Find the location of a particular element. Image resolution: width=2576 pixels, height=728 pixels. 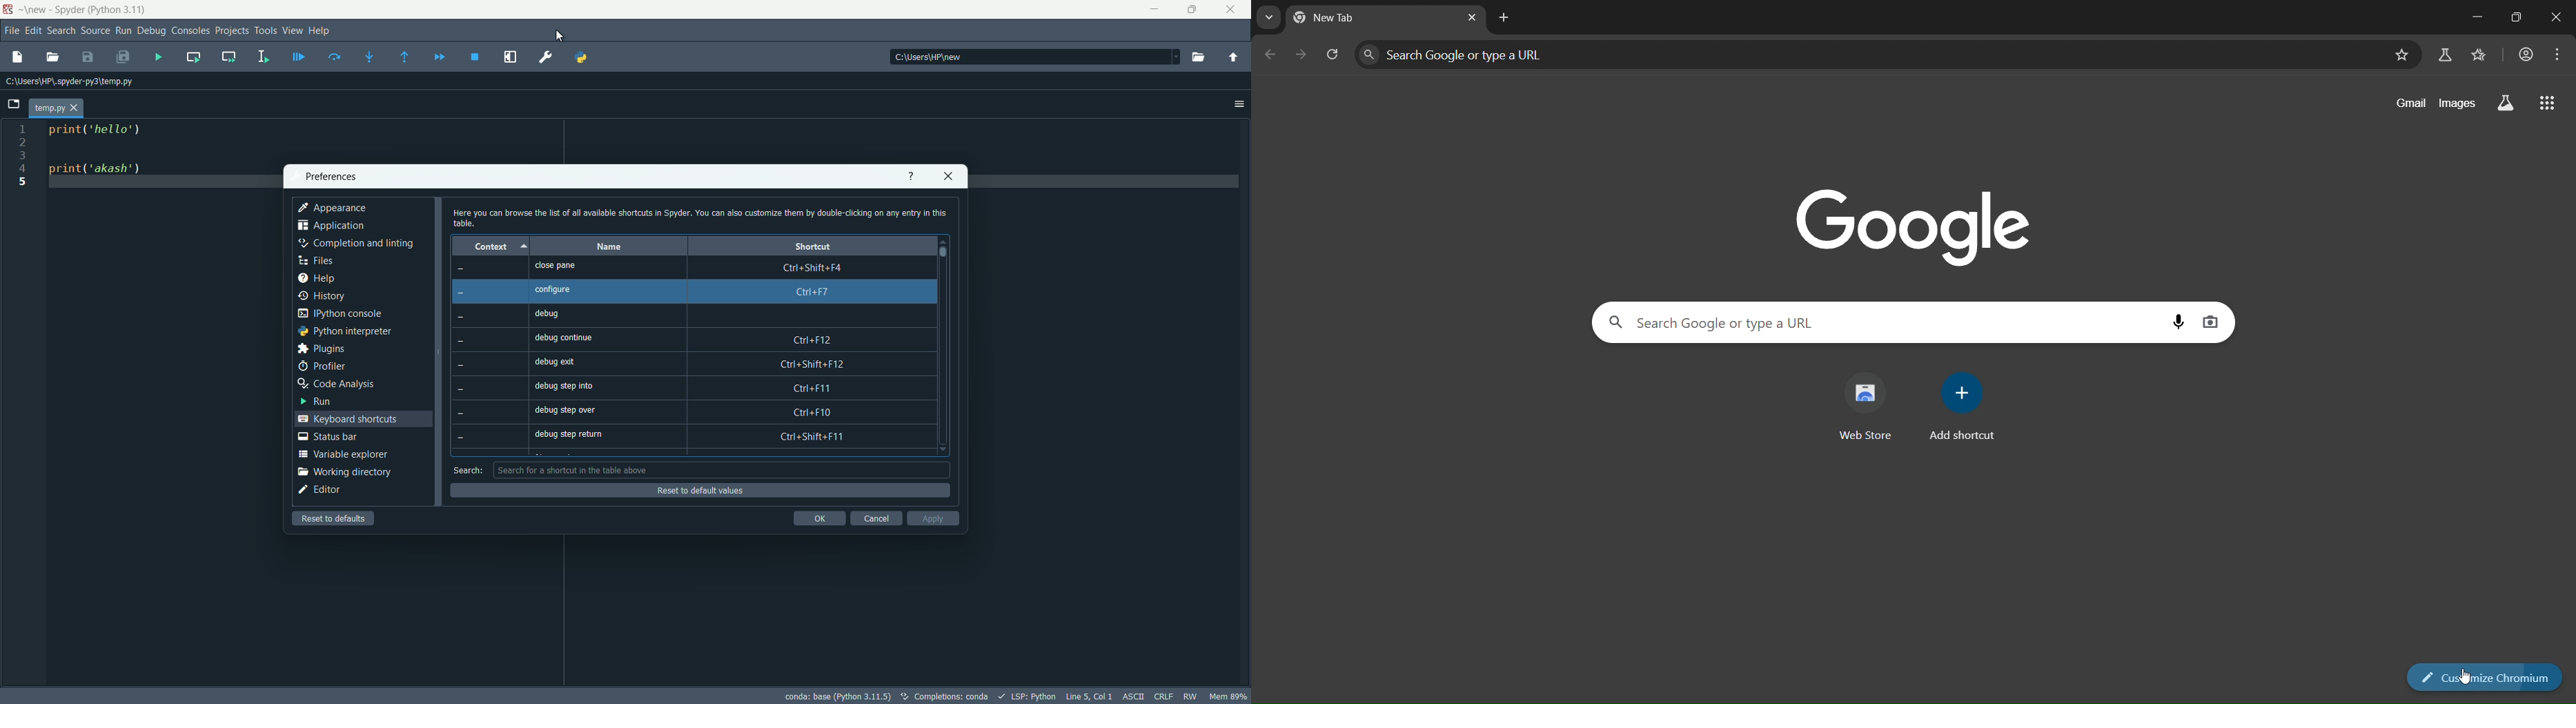

minimize is located at coordinates (1153, 10).